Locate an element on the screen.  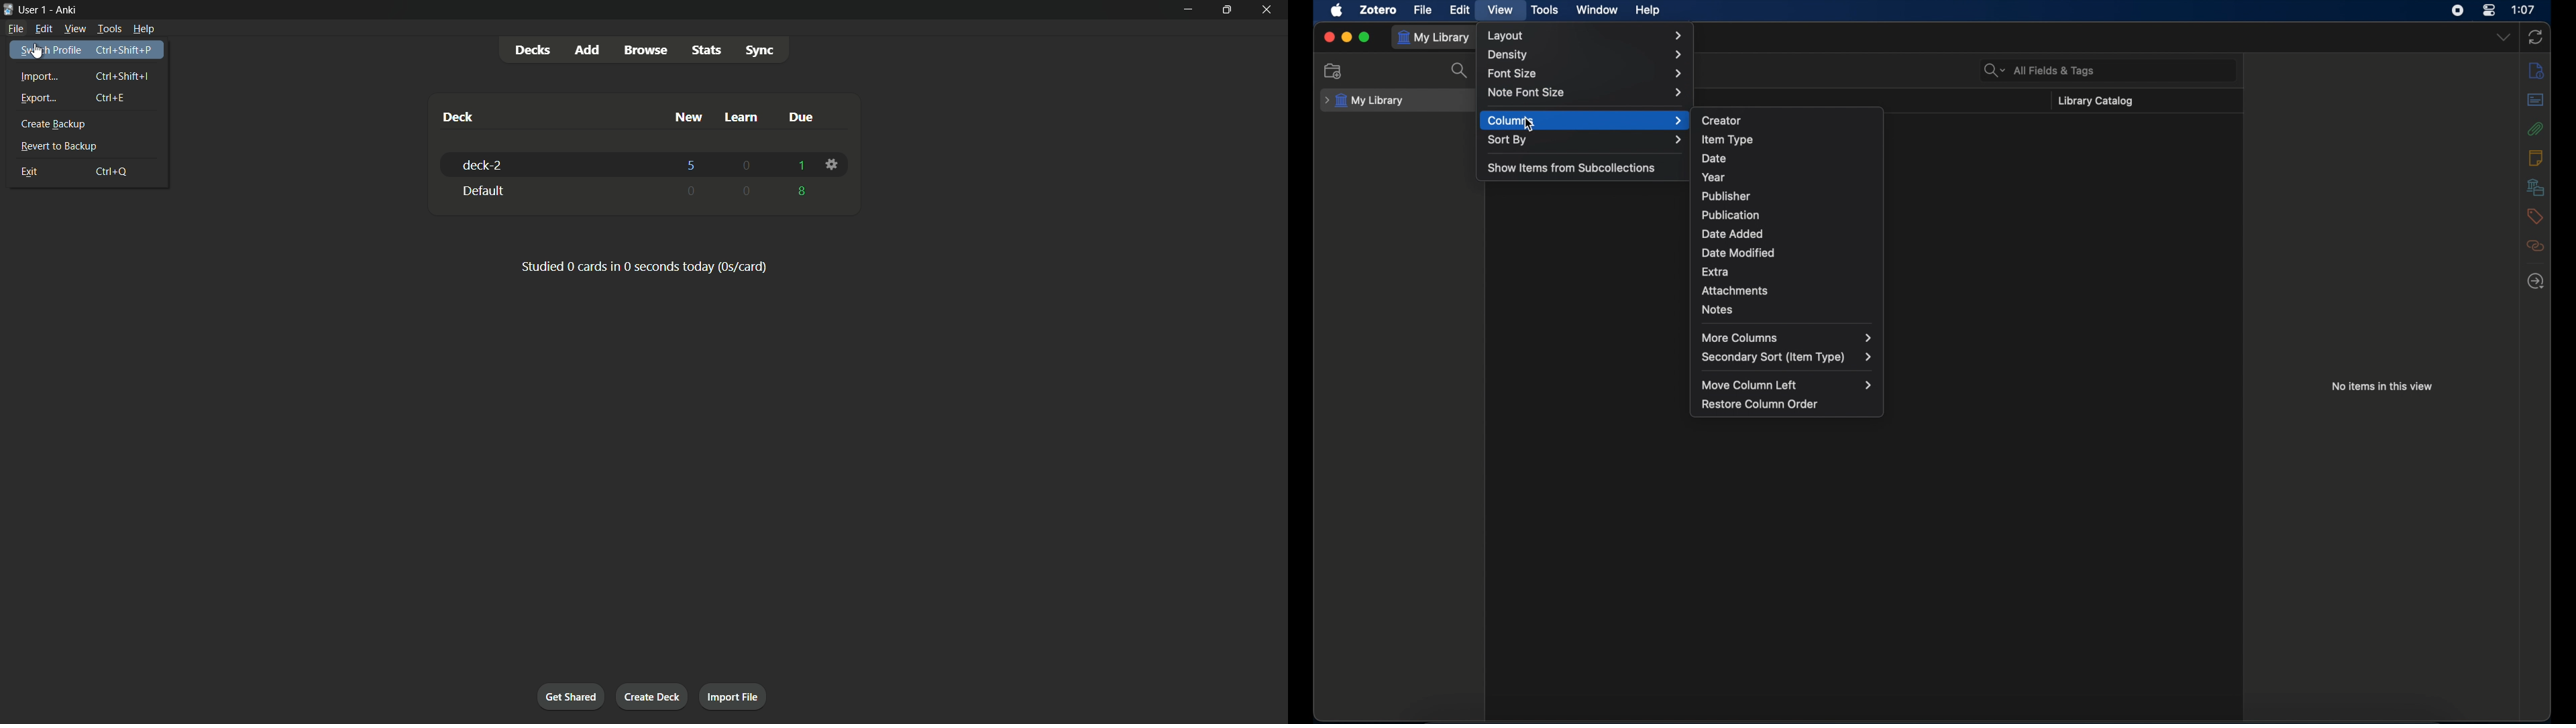
window is located at coordinates (1597, 10).